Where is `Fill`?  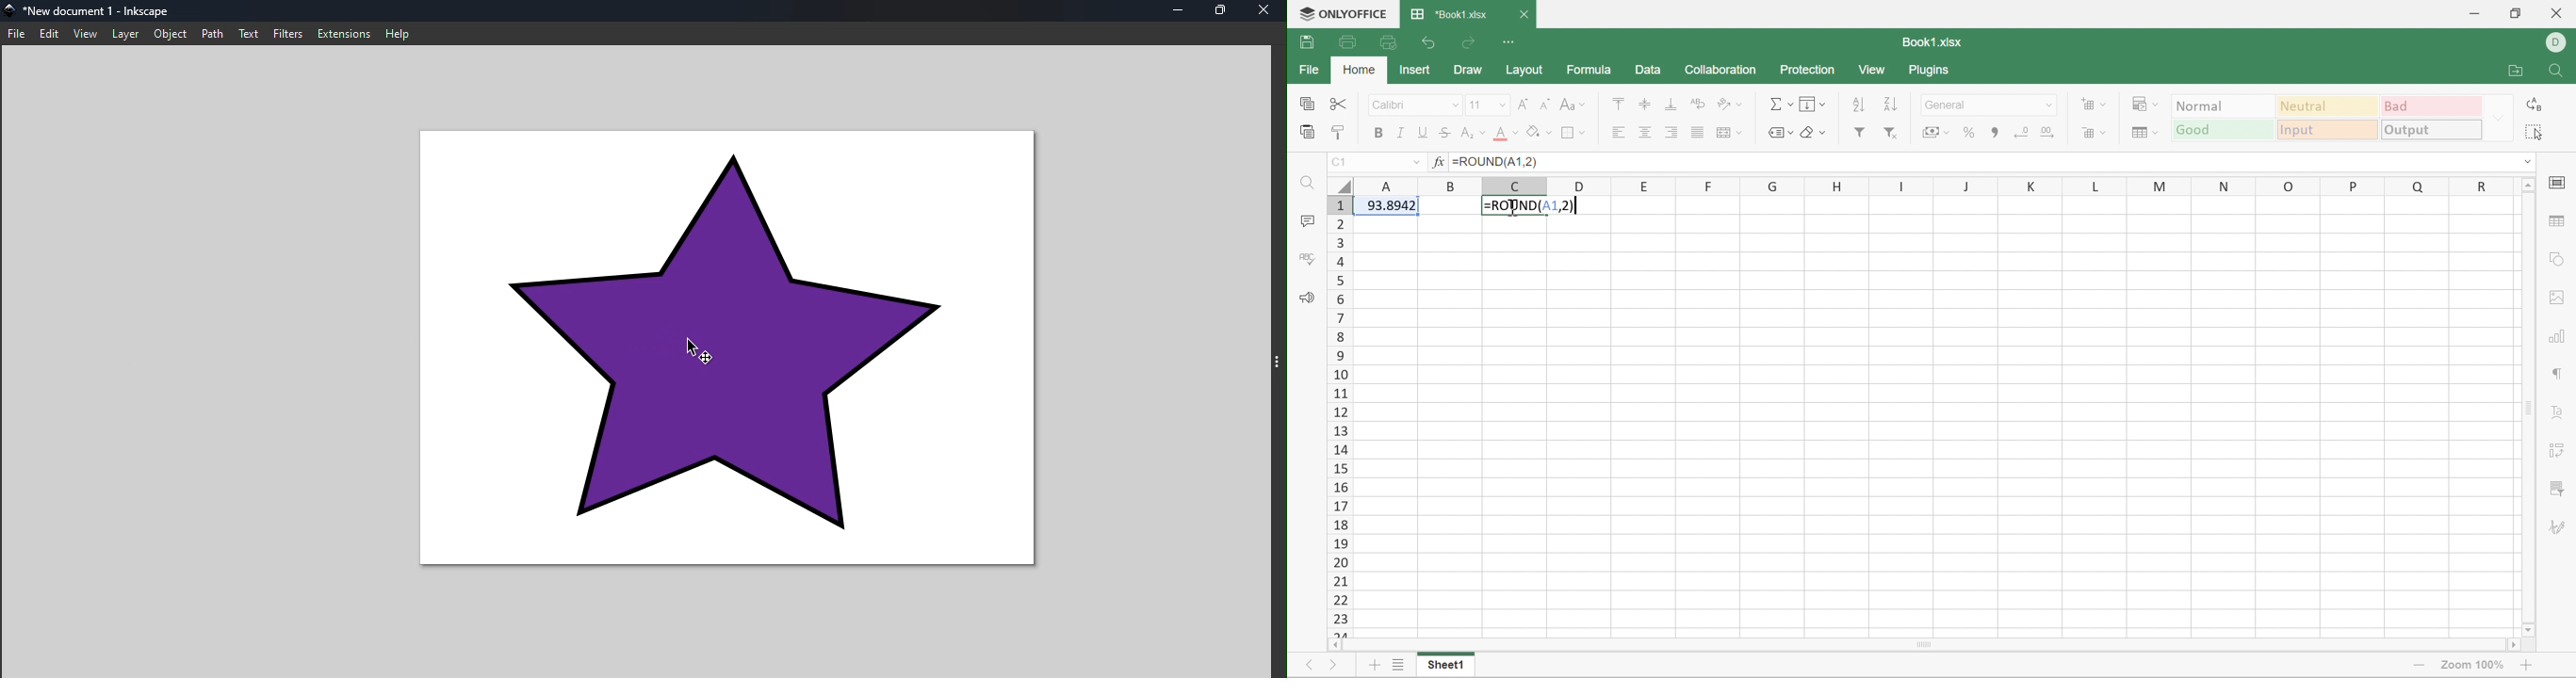 Fill is located at coordinates (1812, 103).